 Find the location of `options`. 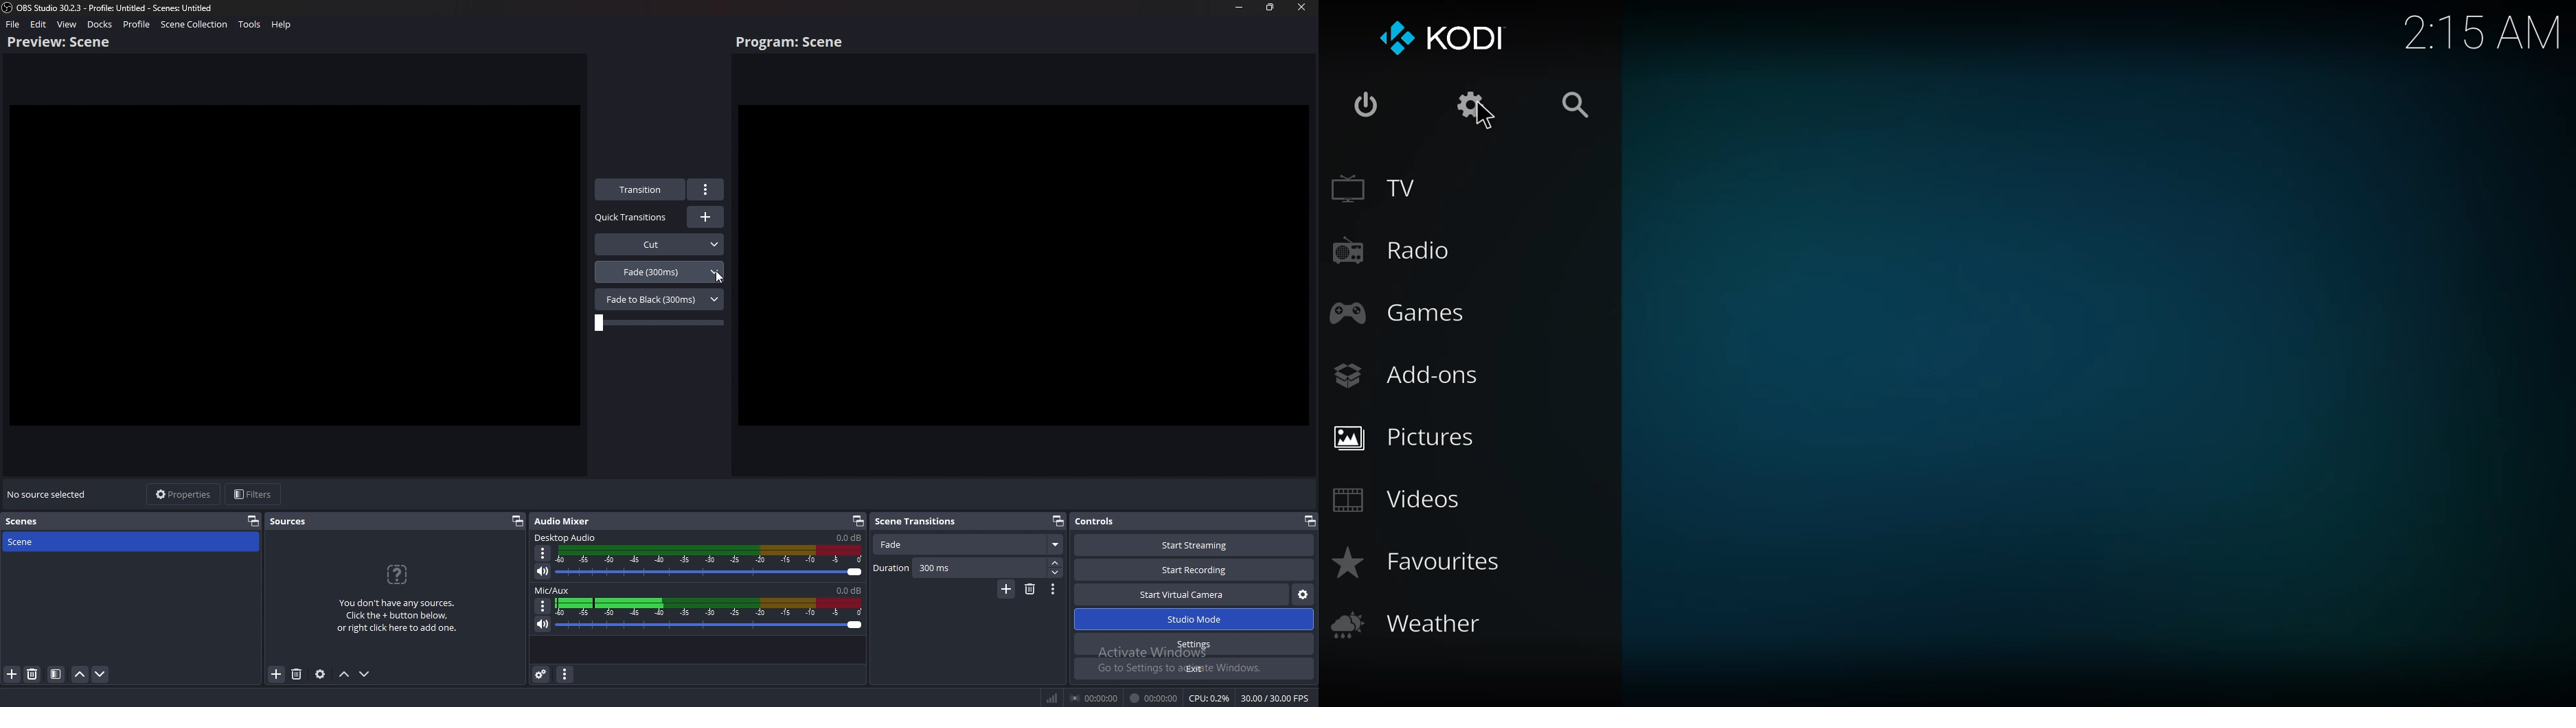

options is located at coordinates (707, 189).